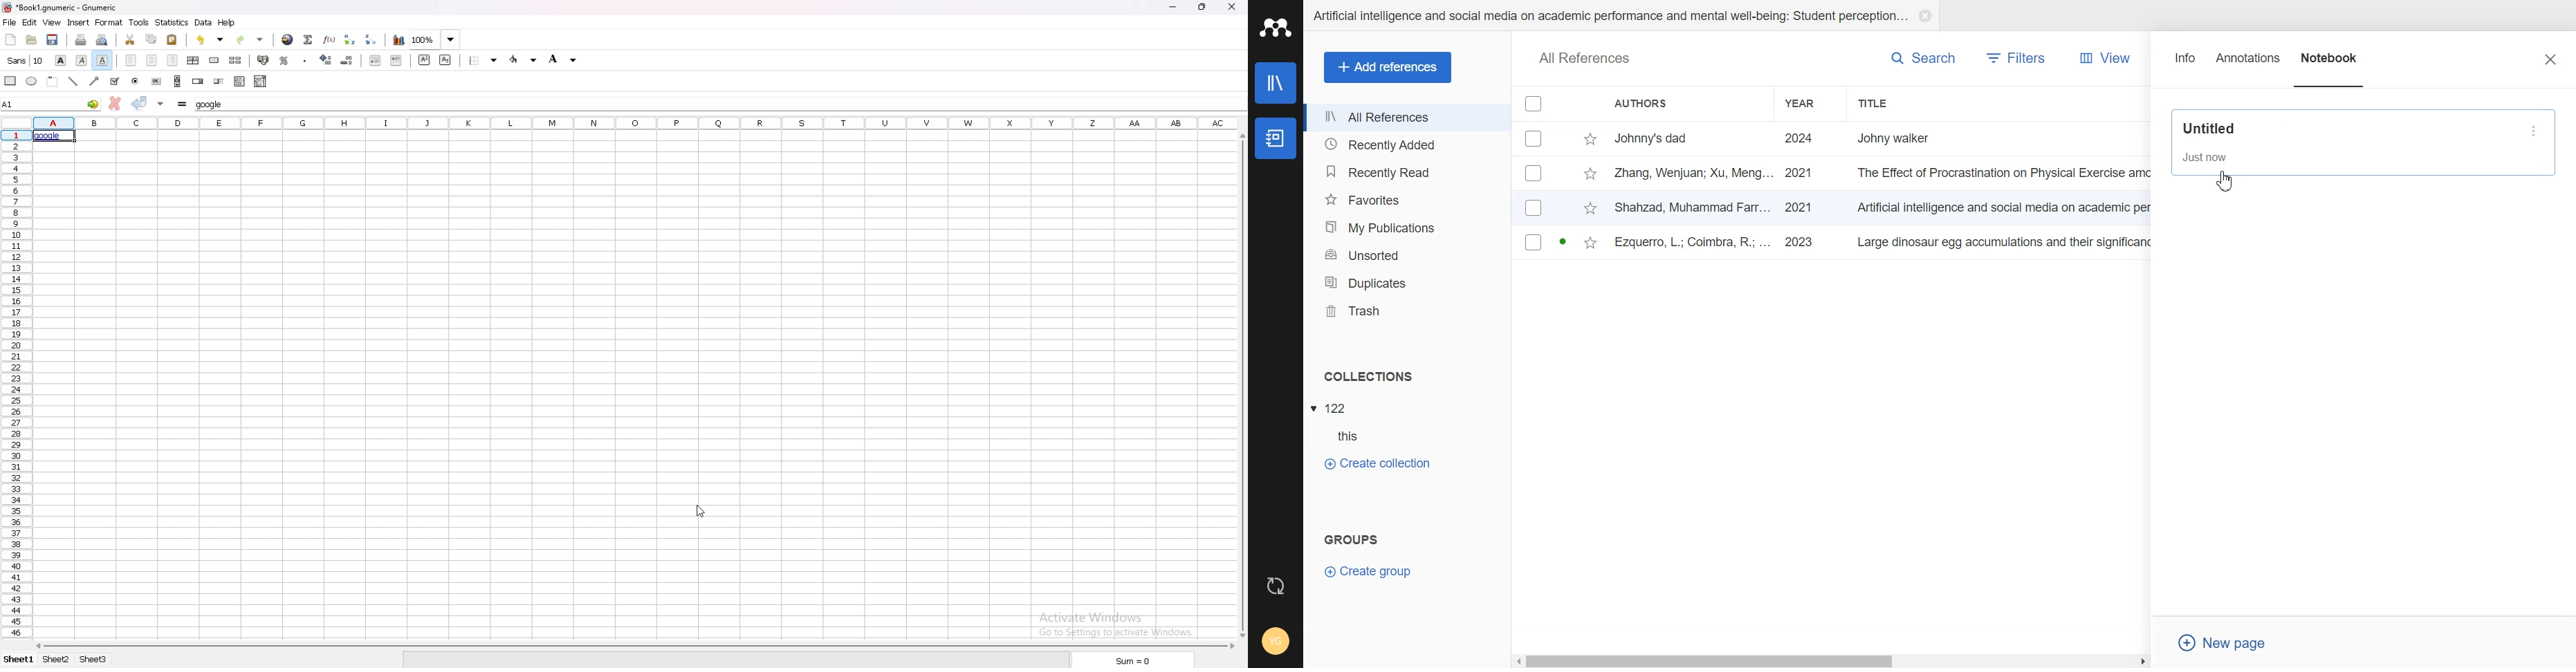  I want to click on Add references, so click(1388, 68).